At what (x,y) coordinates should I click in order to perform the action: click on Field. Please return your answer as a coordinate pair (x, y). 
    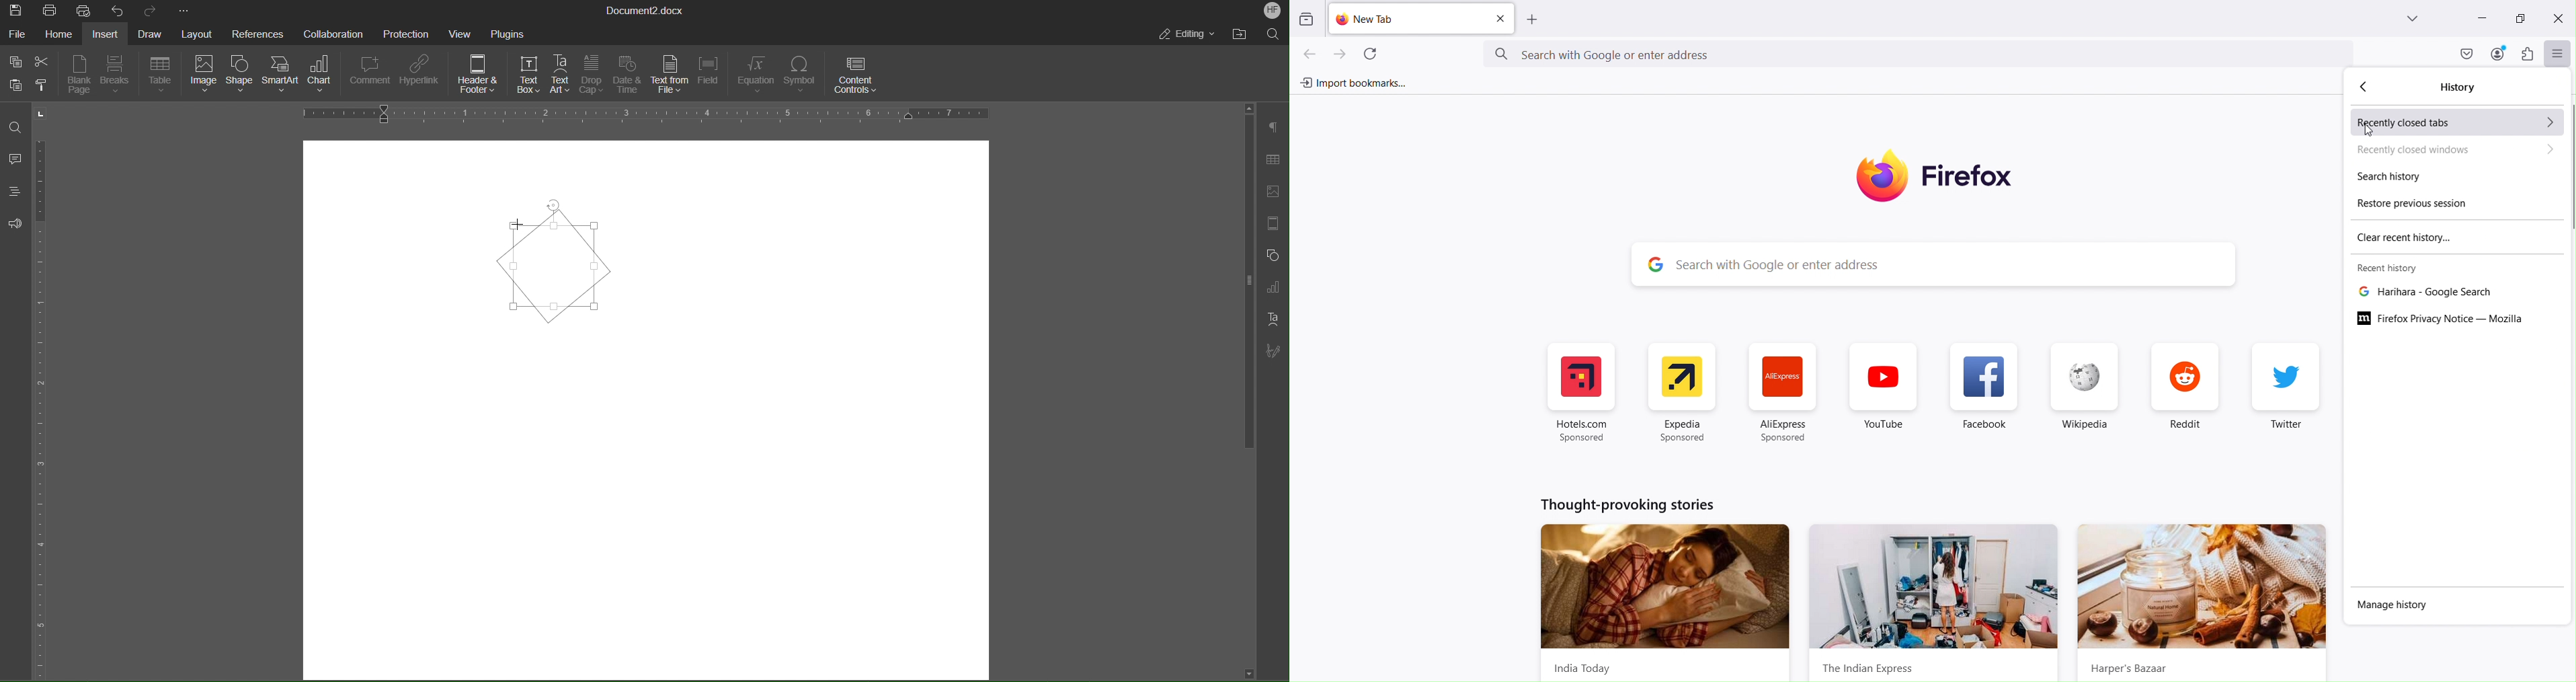
    Looking at the image, I should click on (711, 75).